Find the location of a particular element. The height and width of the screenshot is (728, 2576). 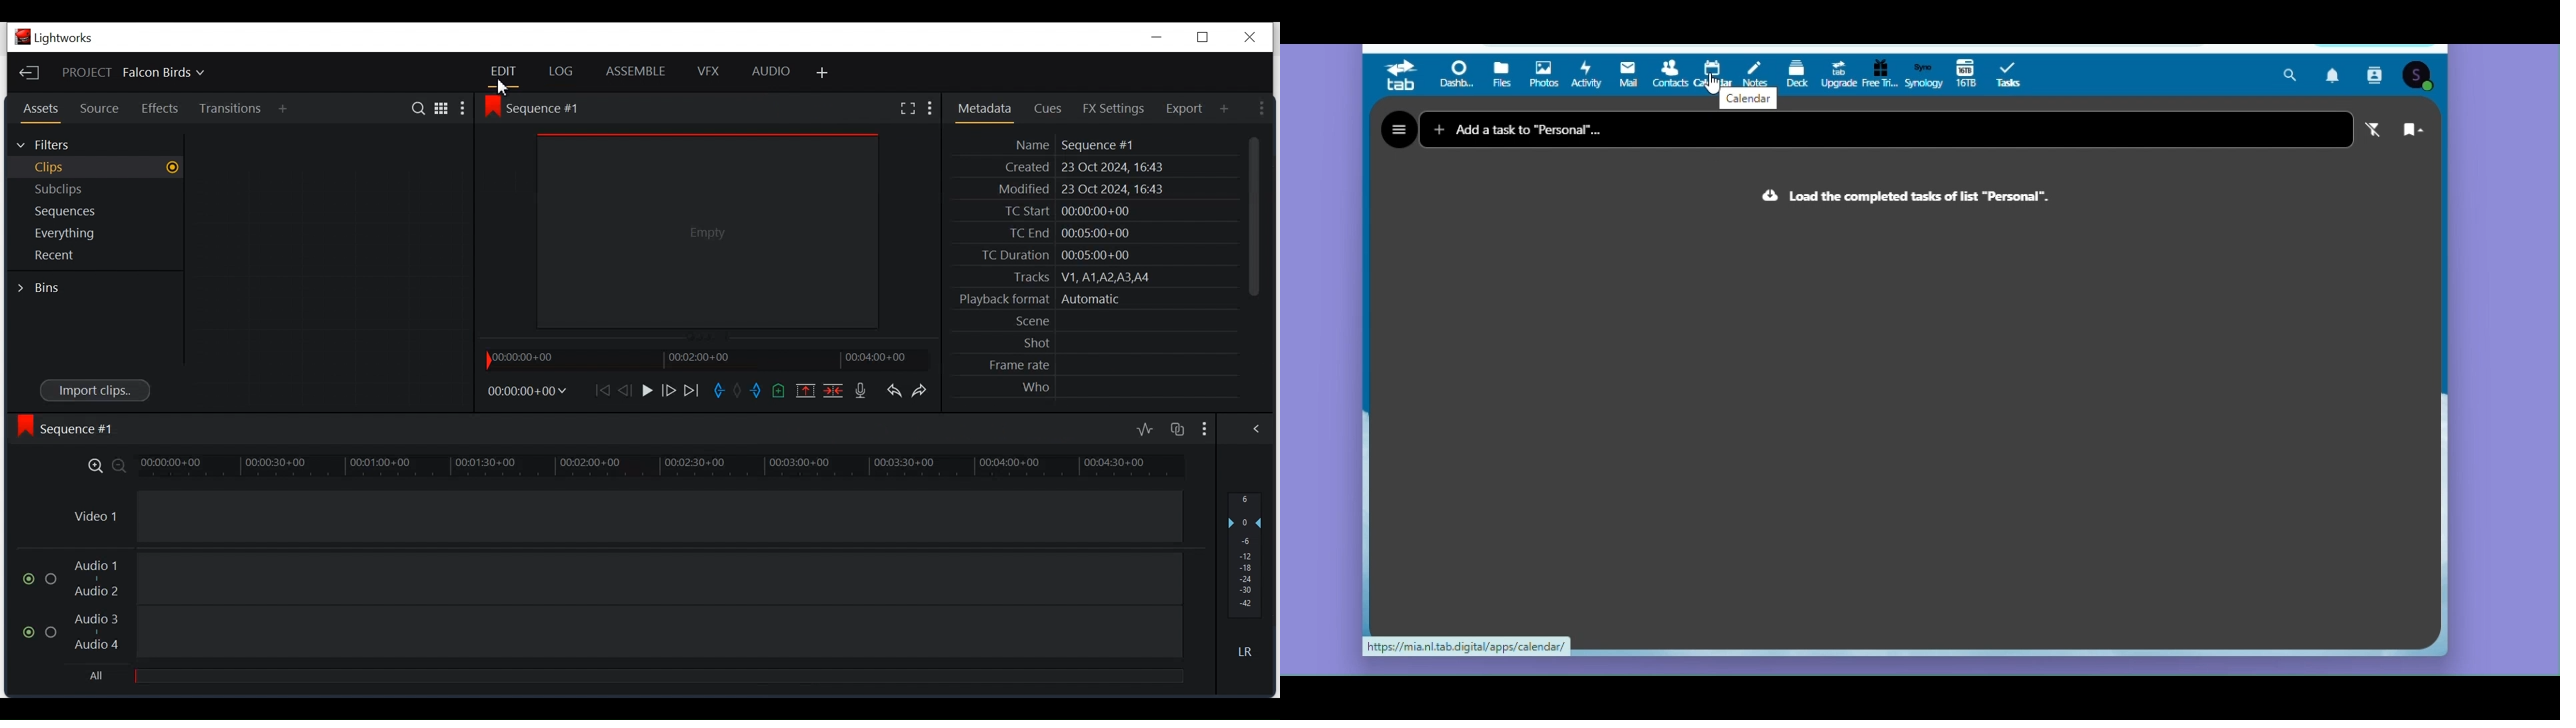

Tasks is located at coordinates (2014, 74).